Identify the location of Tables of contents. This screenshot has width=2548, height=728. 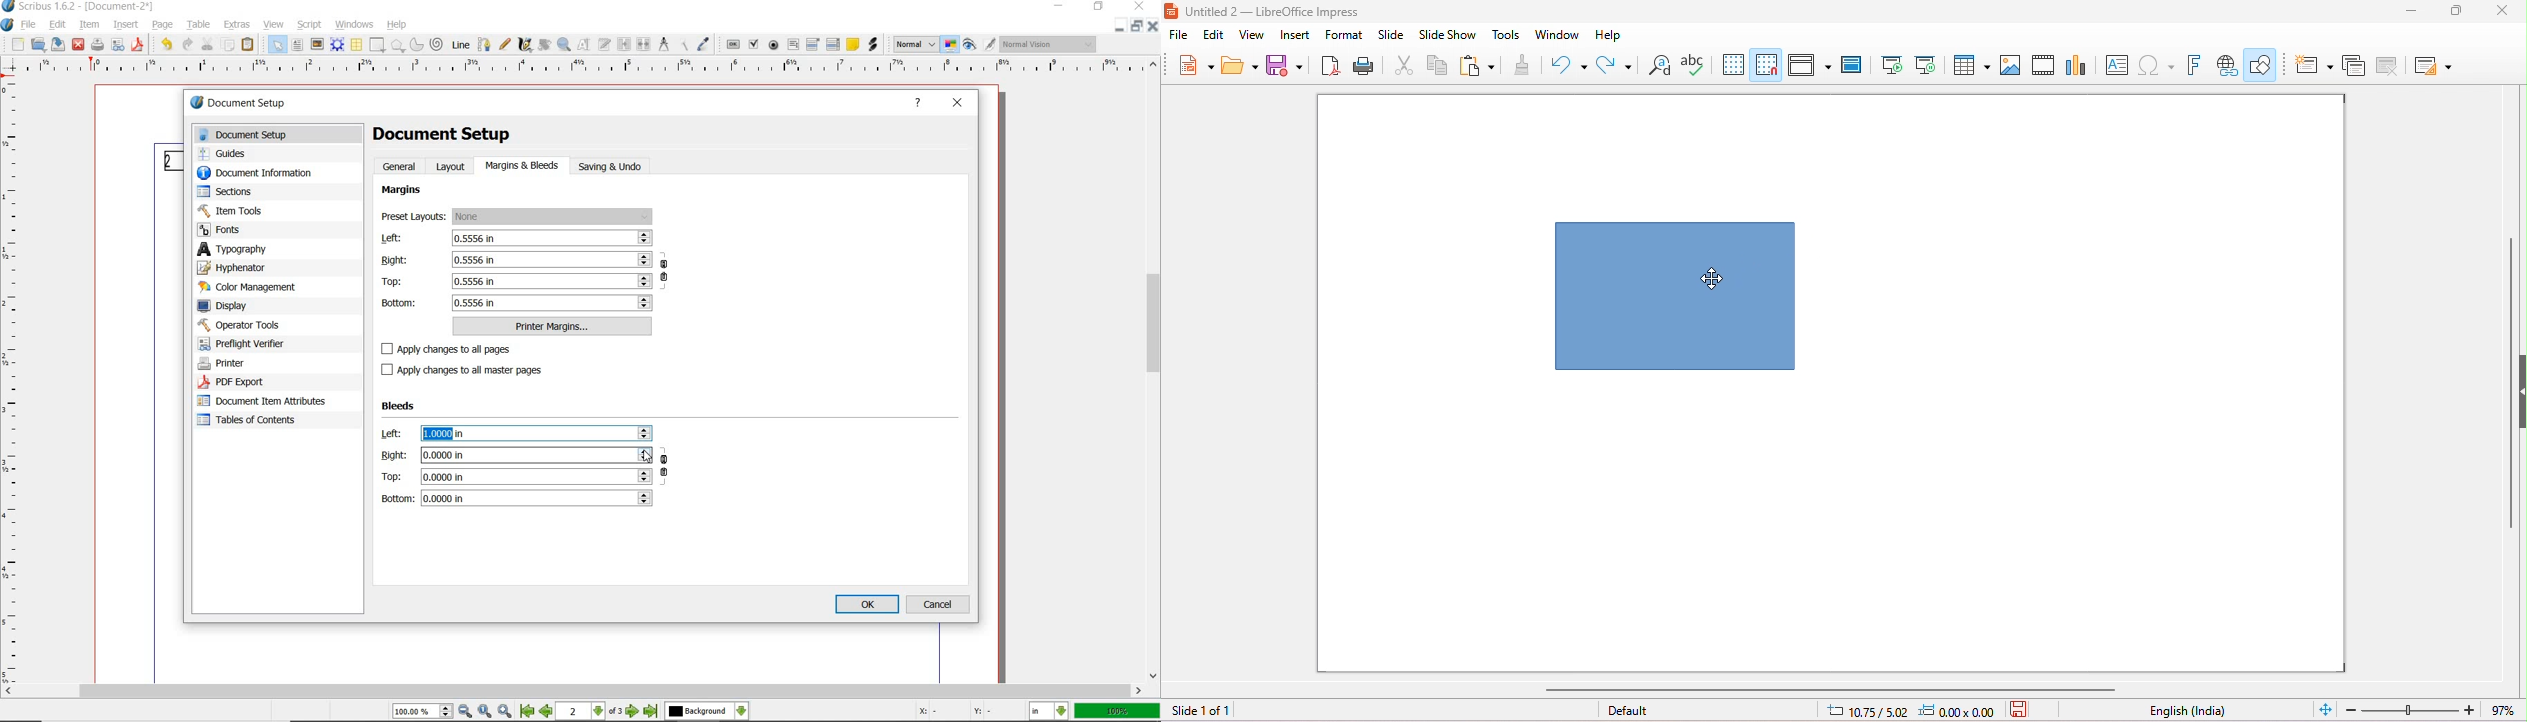
(256, 420).